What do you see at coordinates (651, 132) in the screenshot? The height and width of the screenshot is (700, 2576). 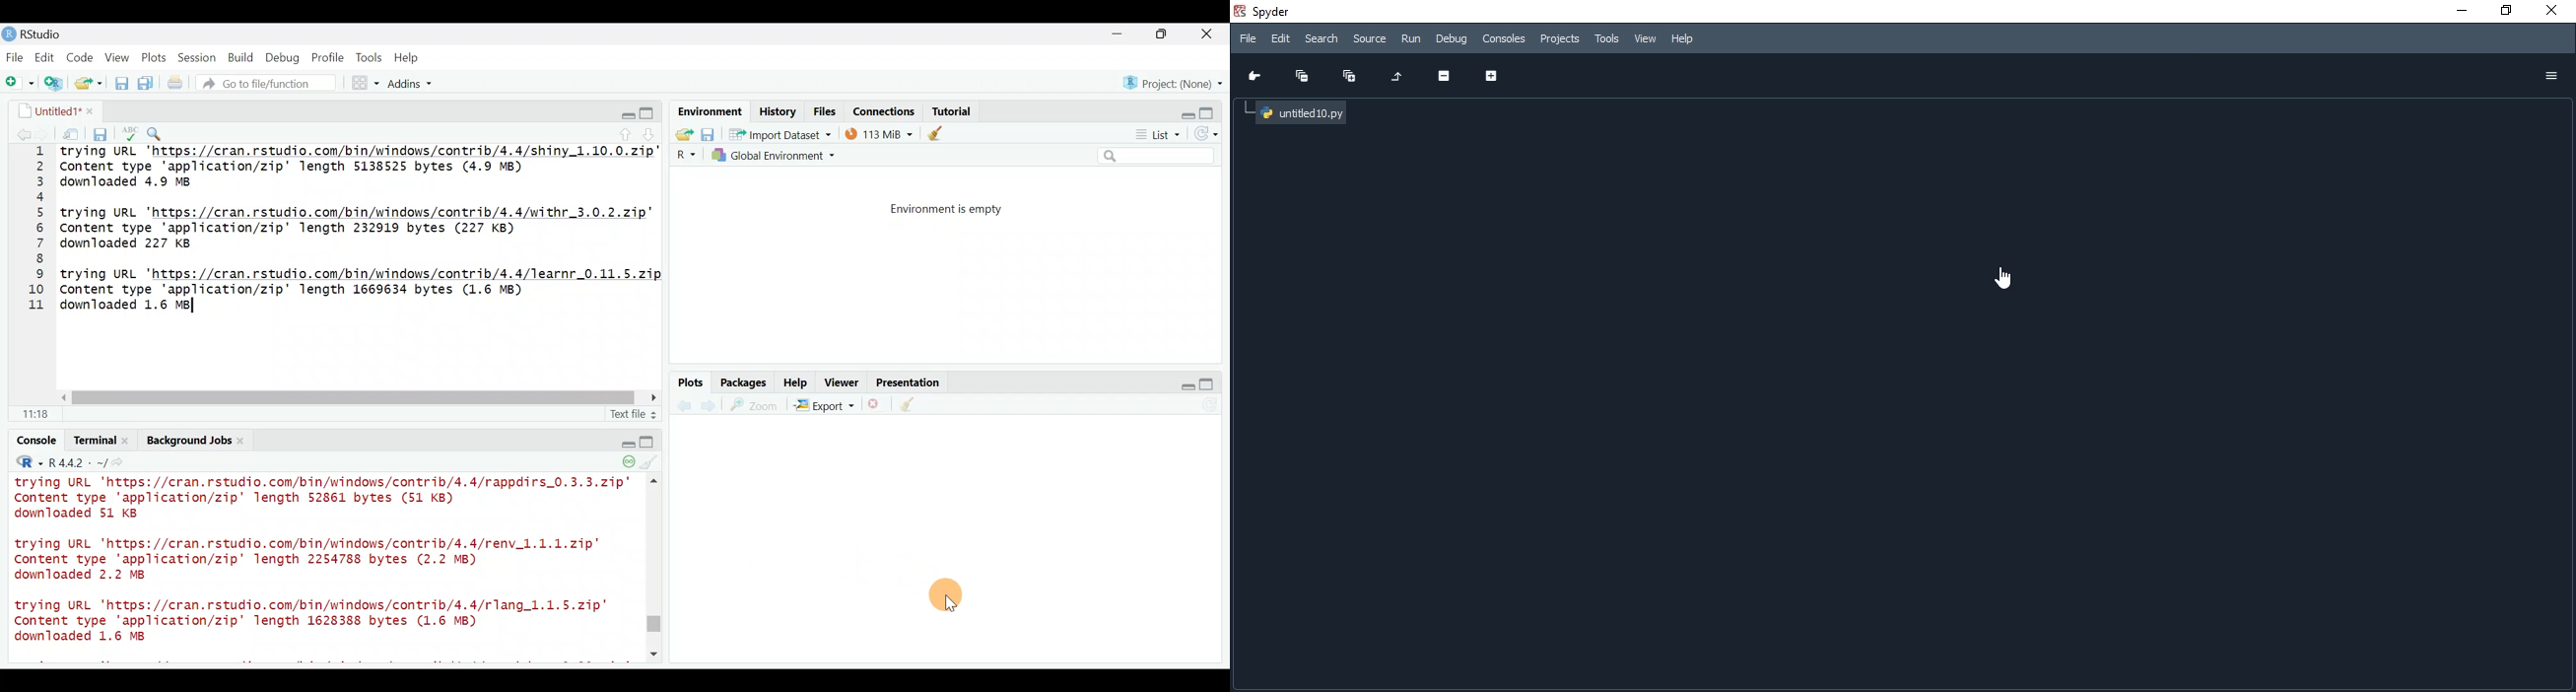 I see `go to next section/chunk` at bounding box center [651, 132].